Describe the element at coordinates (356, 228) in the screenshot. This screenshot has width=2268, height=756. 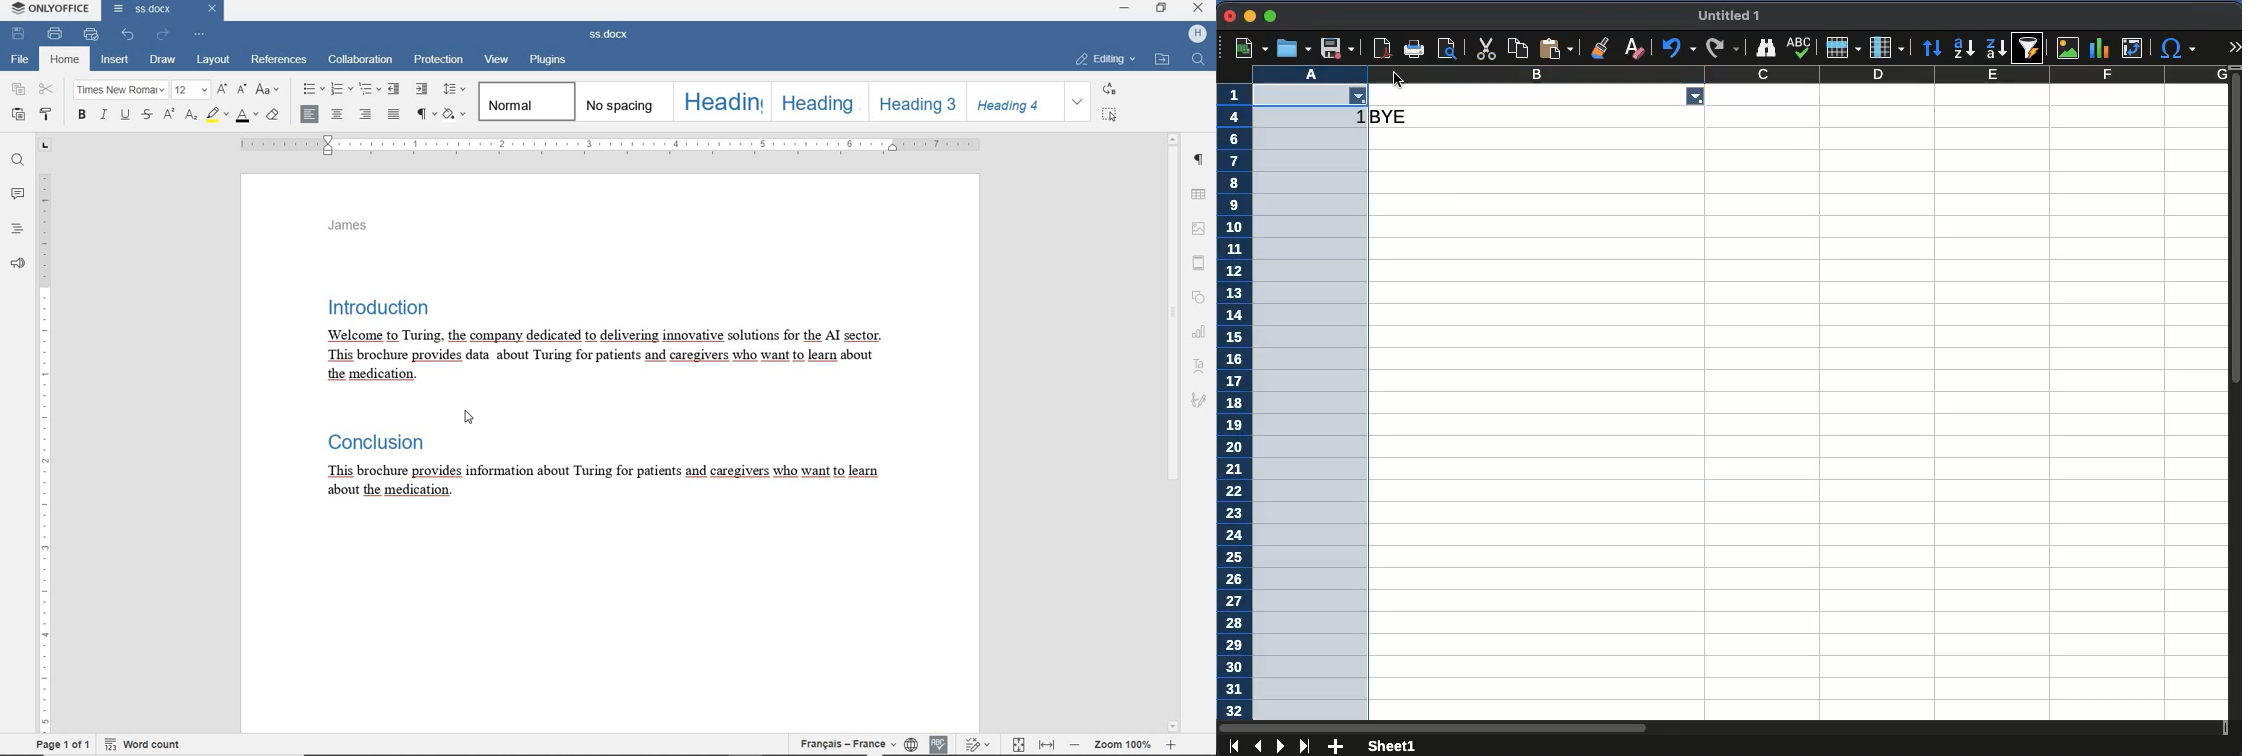
I see `HEADER TEXT` at that location.